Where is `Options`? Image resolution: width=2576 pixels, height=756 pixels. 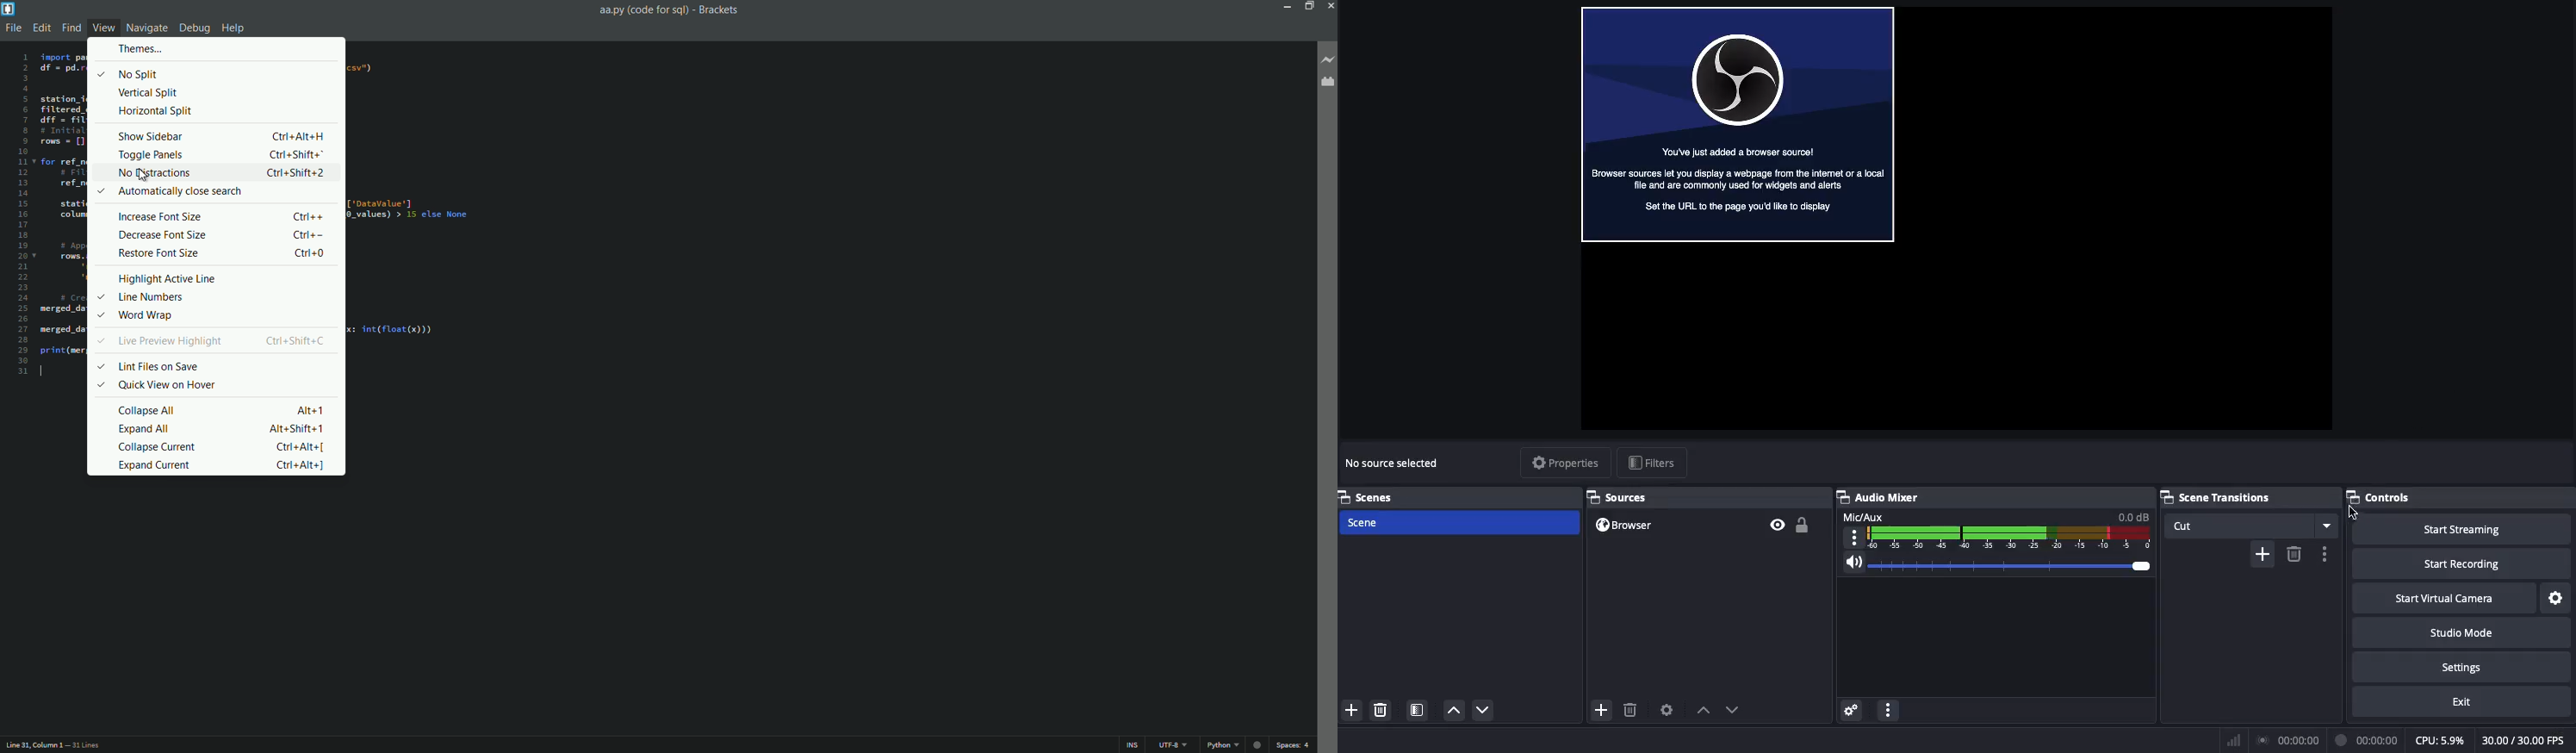 Options is located at coordinates (1889, 711).